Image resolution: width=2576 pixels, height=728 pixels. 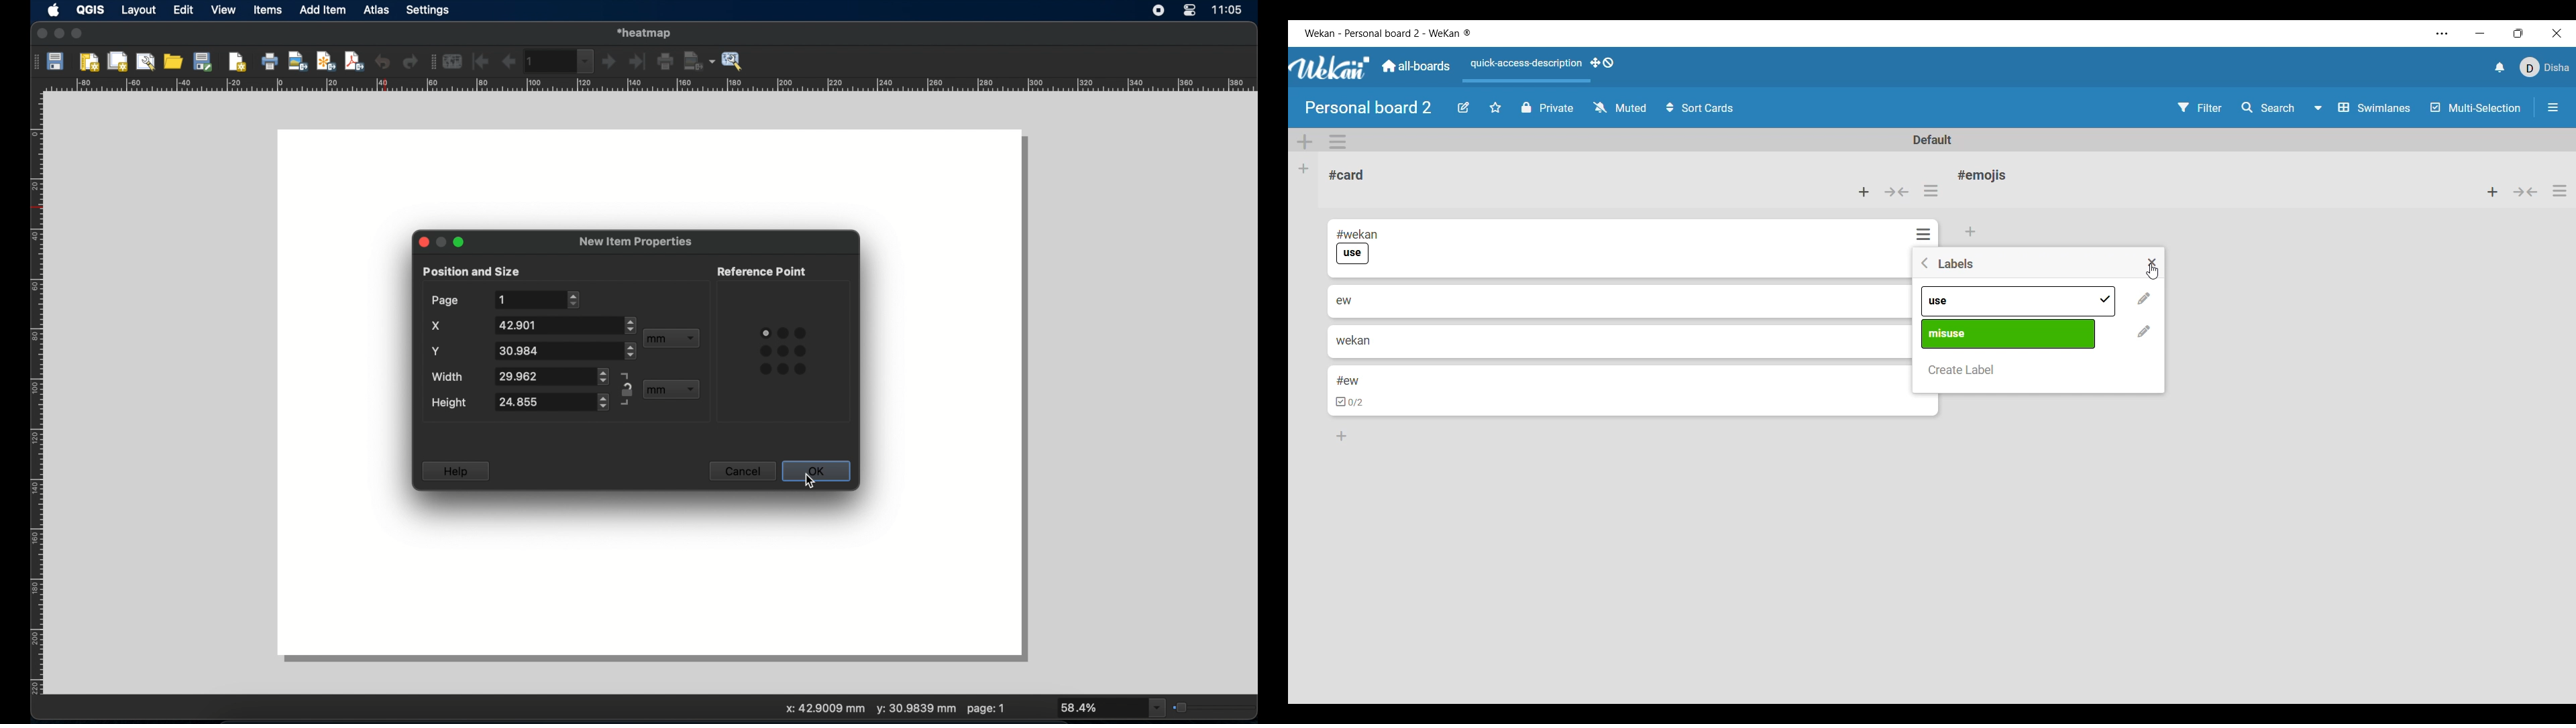 I want to click on Added , so click(x=2108, y=300).